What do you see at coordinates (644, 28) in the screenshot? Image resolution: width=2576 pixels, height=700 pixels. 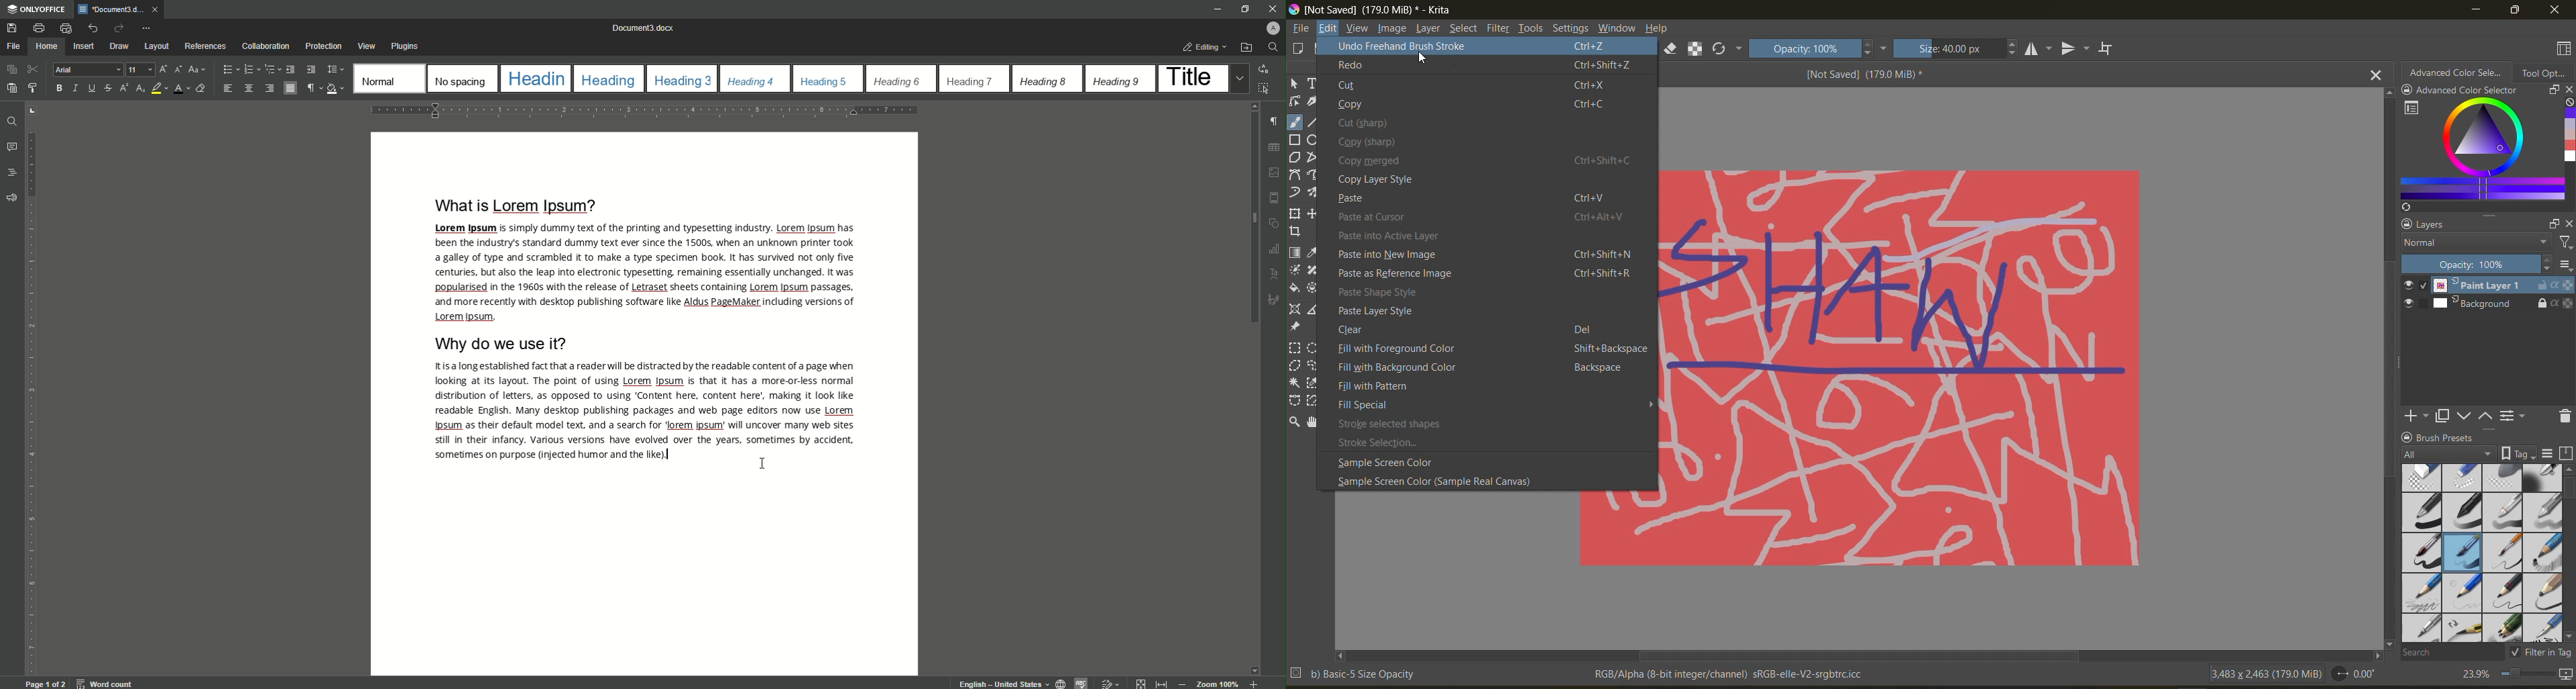 I see `Document 0` at bounding box center [644, 28].